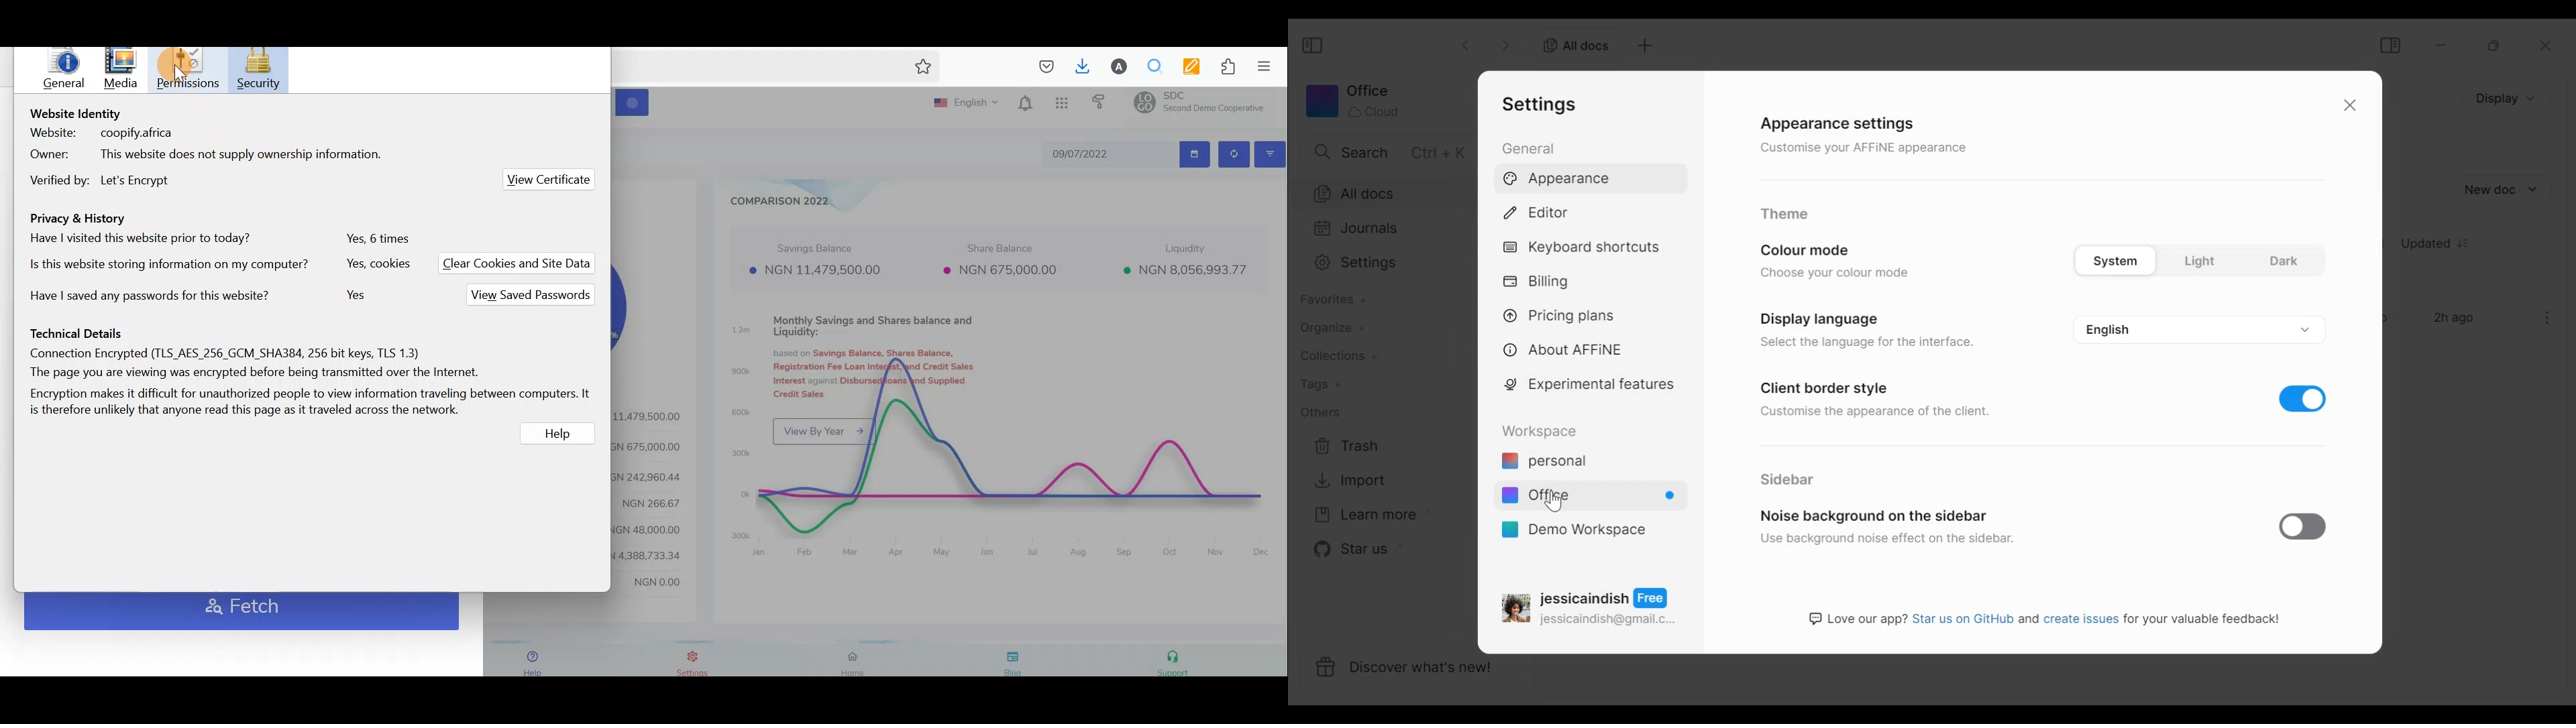  I want to click on Multiple search & highlight, so click(1150, 67).